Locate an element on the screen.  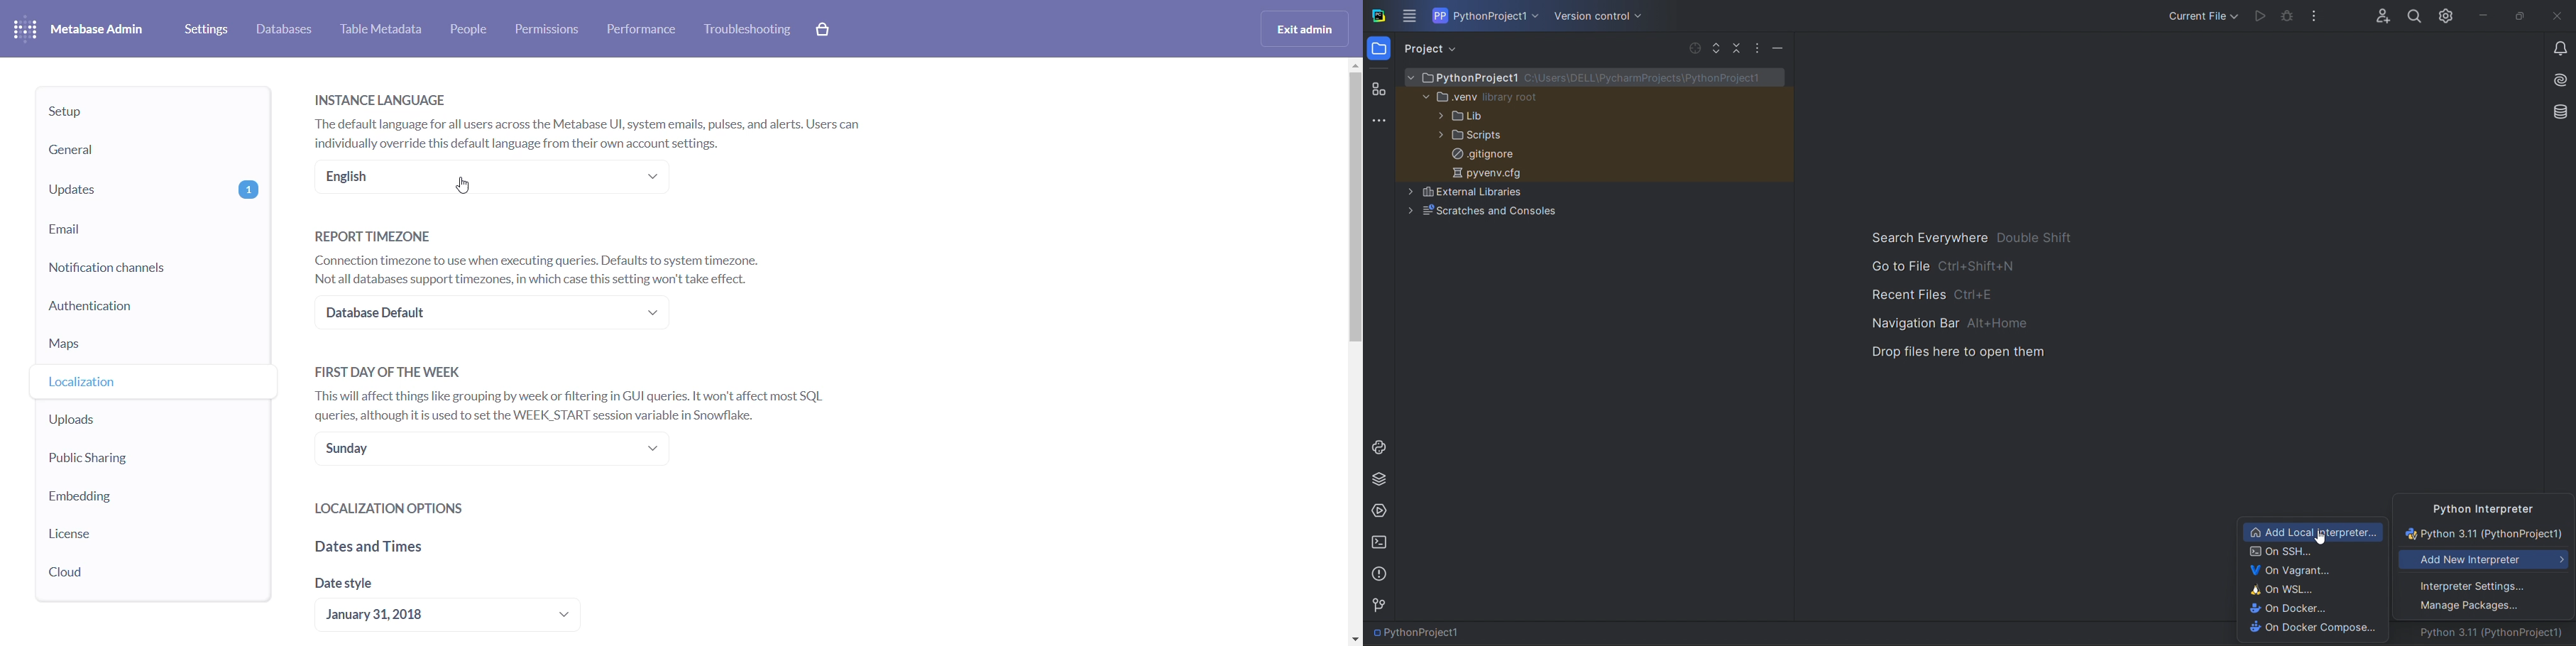
settings is located at coordinates (2484, 585).